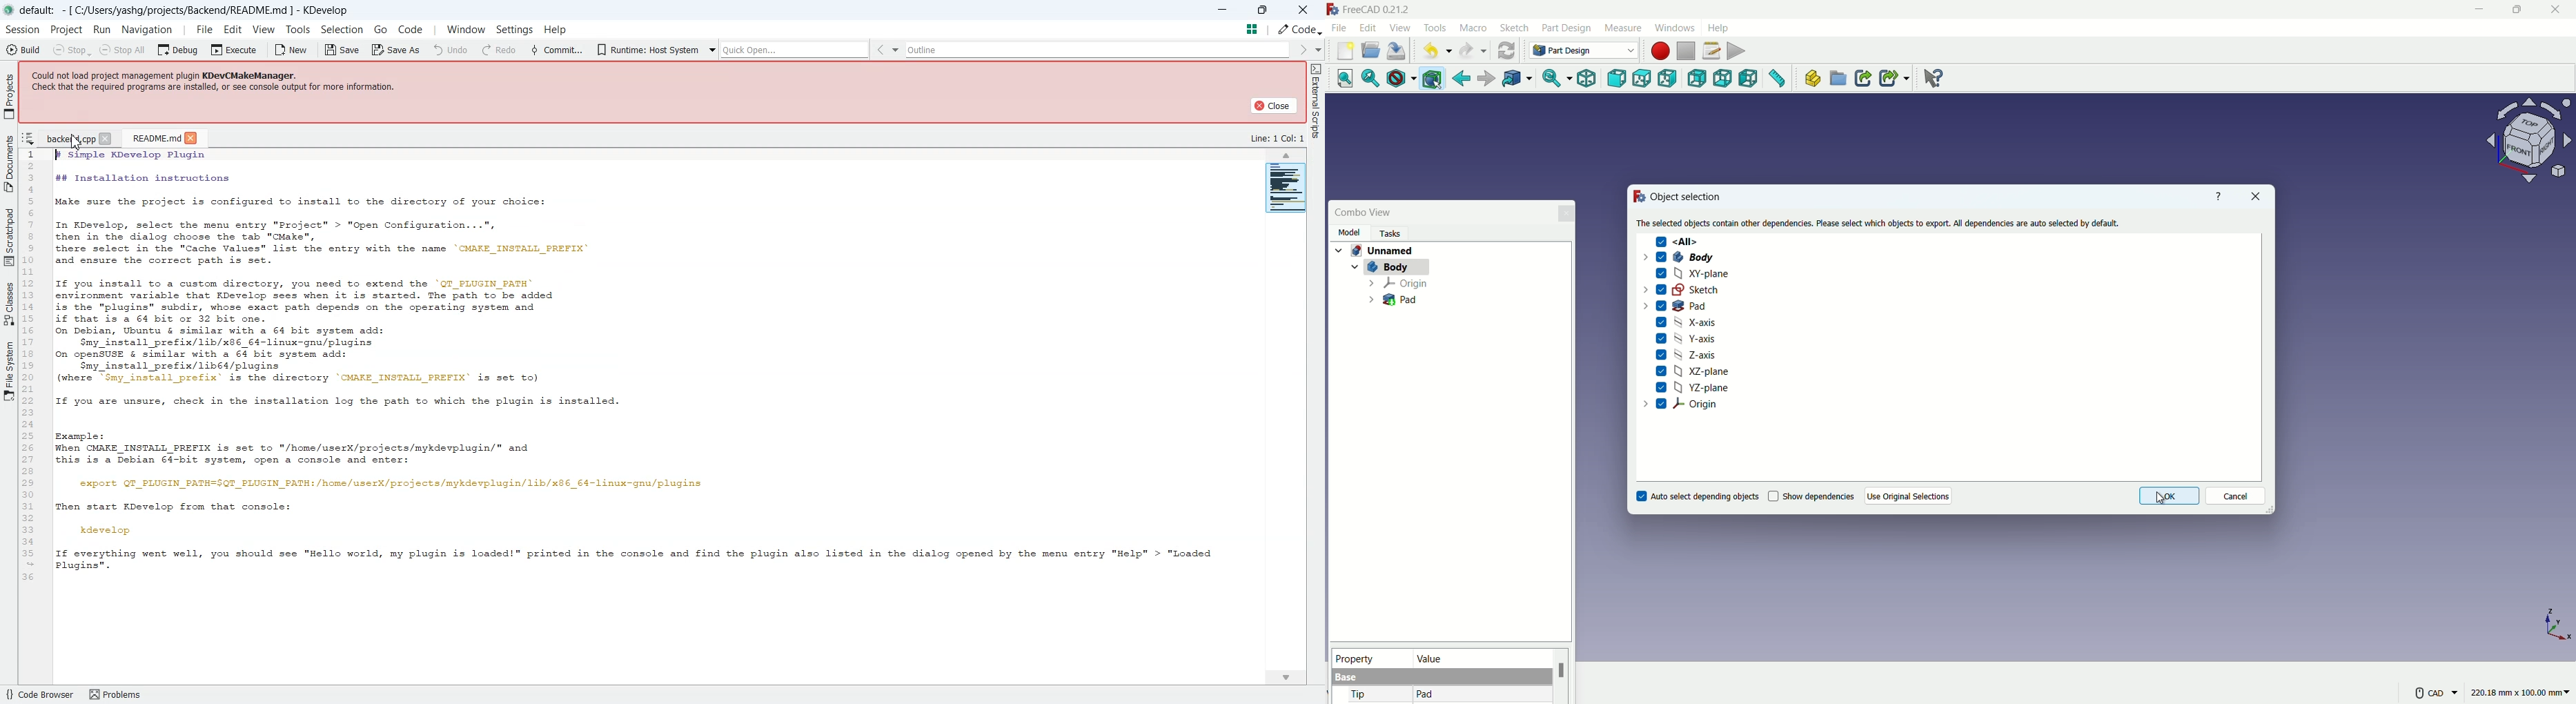  I want to click on Project, so click(67, 30).